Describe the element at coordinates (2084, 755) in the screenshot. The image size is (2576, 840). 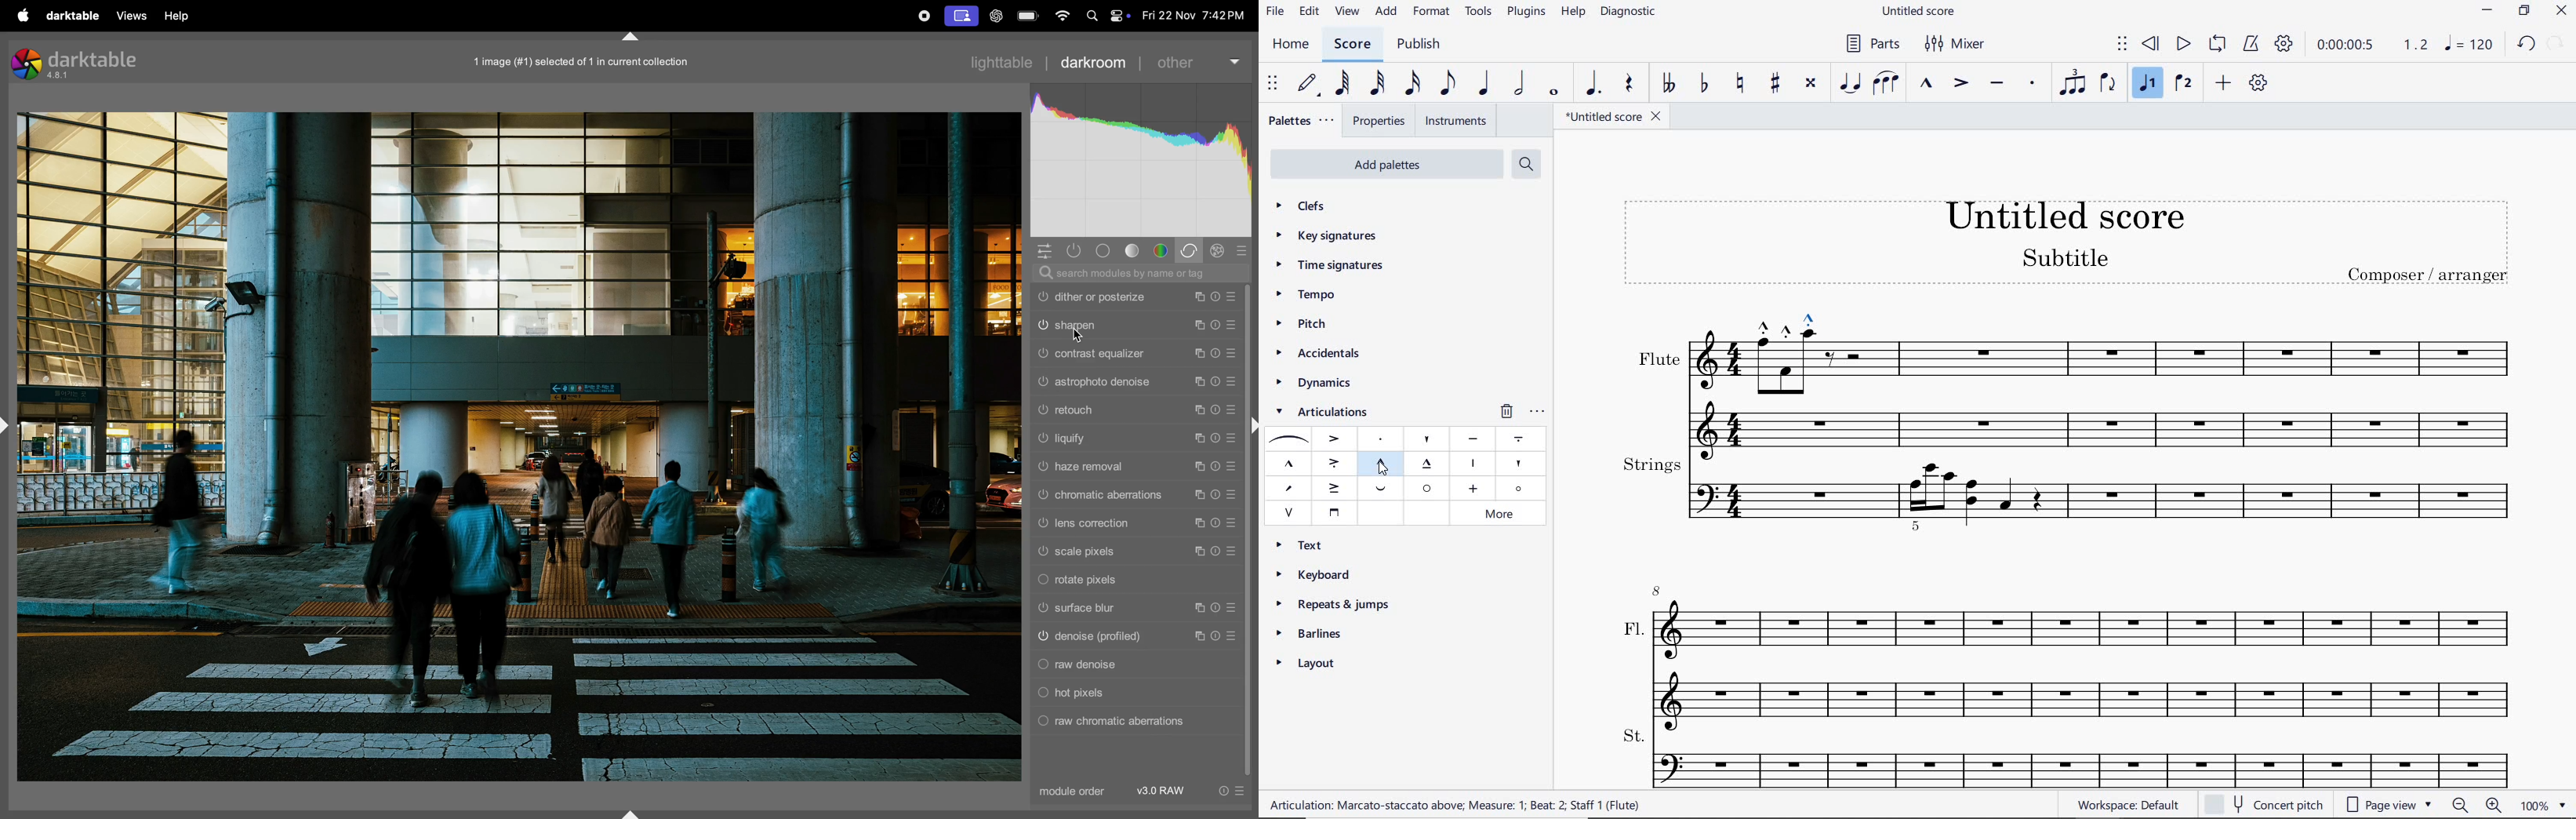
I see `st.` at that location.